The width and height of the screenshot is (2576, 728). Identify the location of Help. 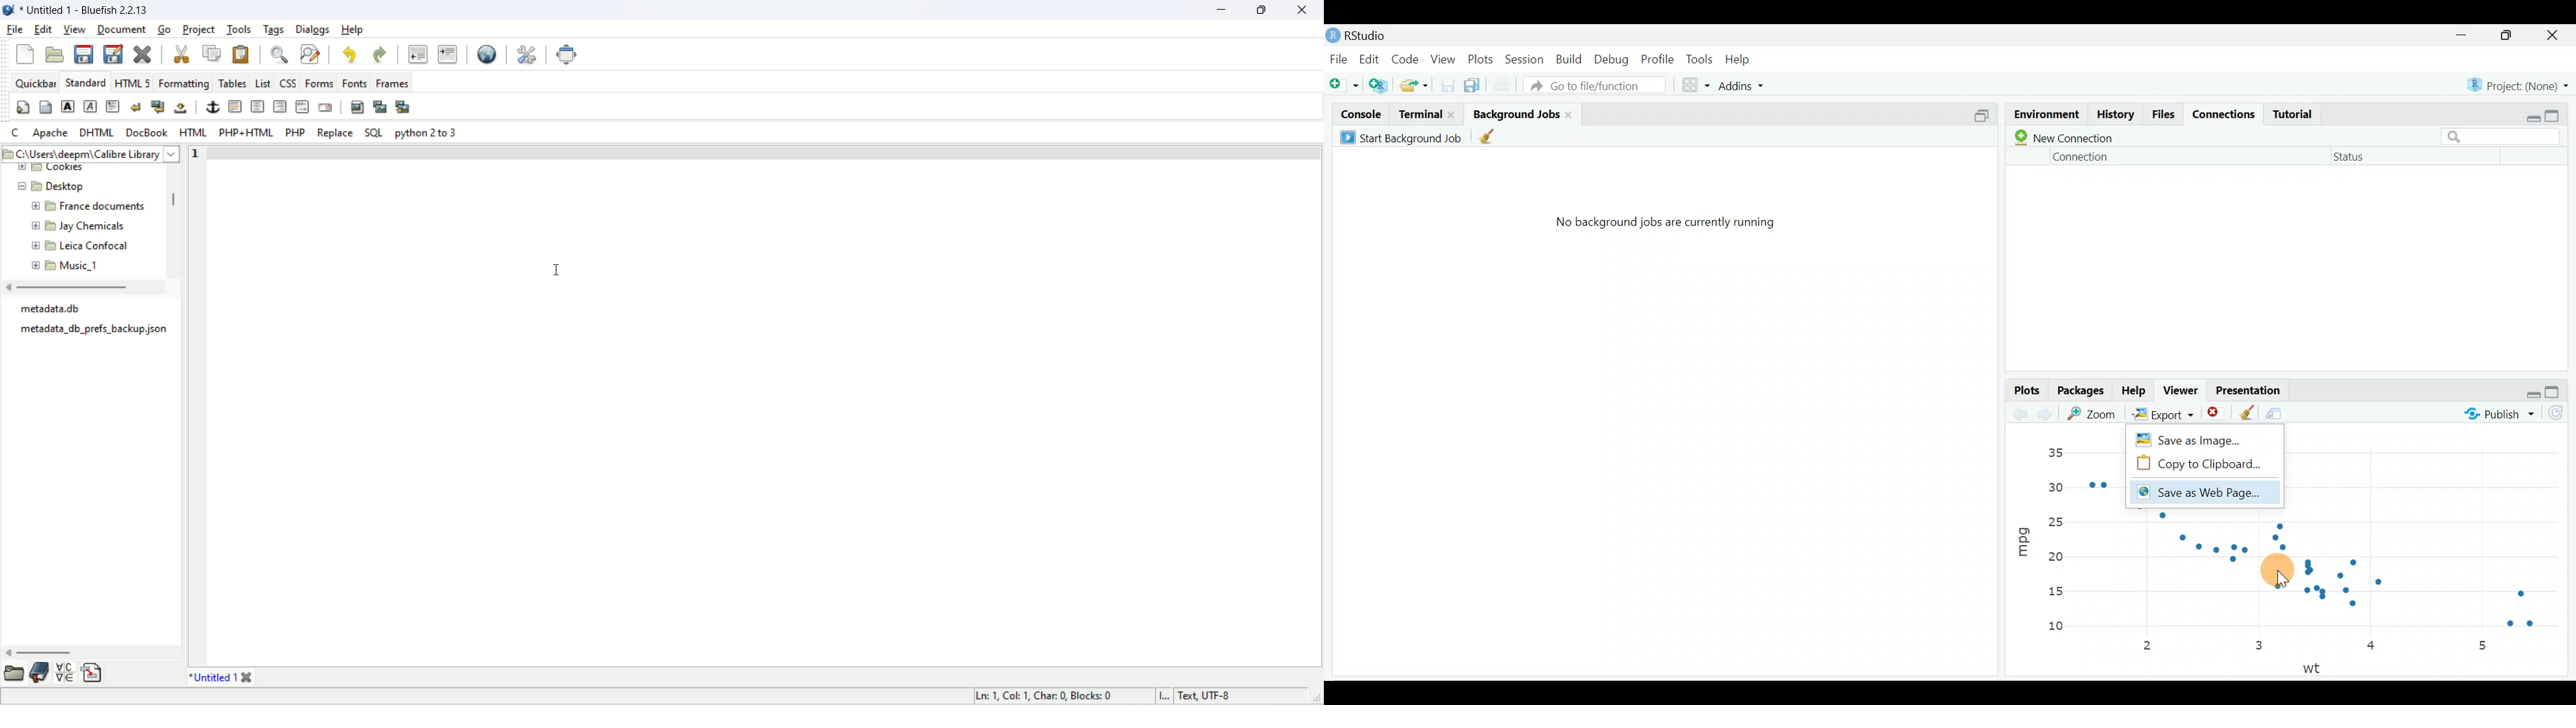
(1744, 58).